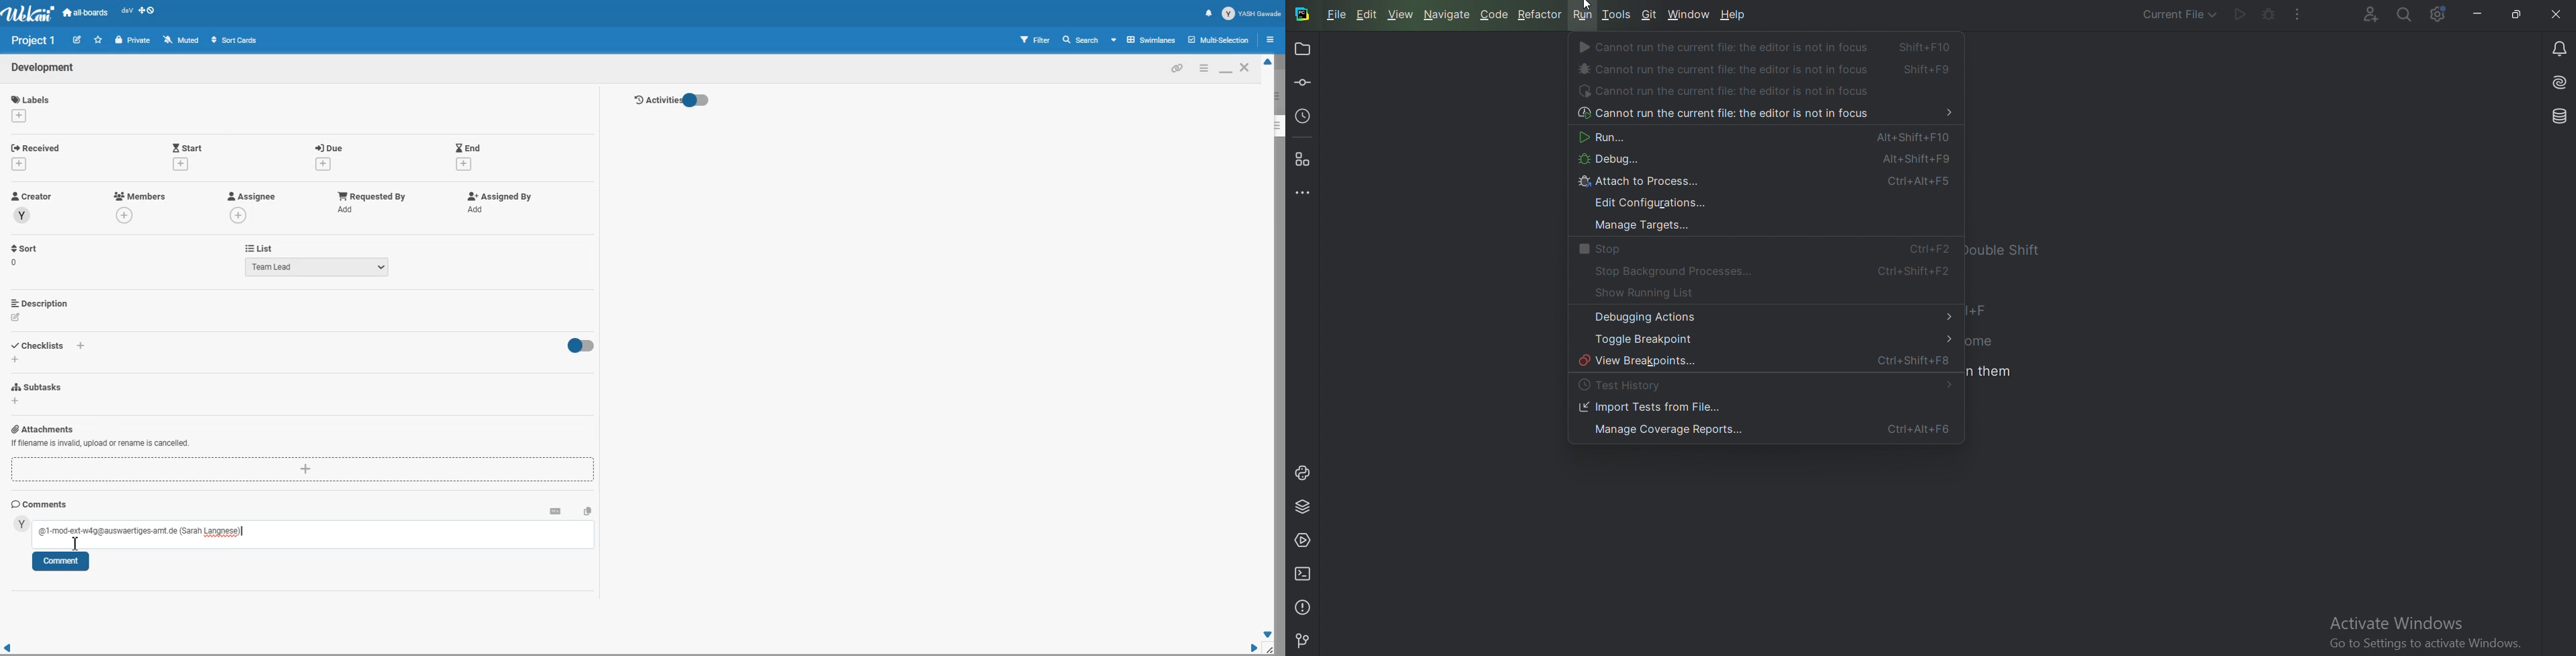  What do you see at coordinates (2558, 83) in the screenshot?
I see `Install AI Assistant` at bounding box center [2558, 83].